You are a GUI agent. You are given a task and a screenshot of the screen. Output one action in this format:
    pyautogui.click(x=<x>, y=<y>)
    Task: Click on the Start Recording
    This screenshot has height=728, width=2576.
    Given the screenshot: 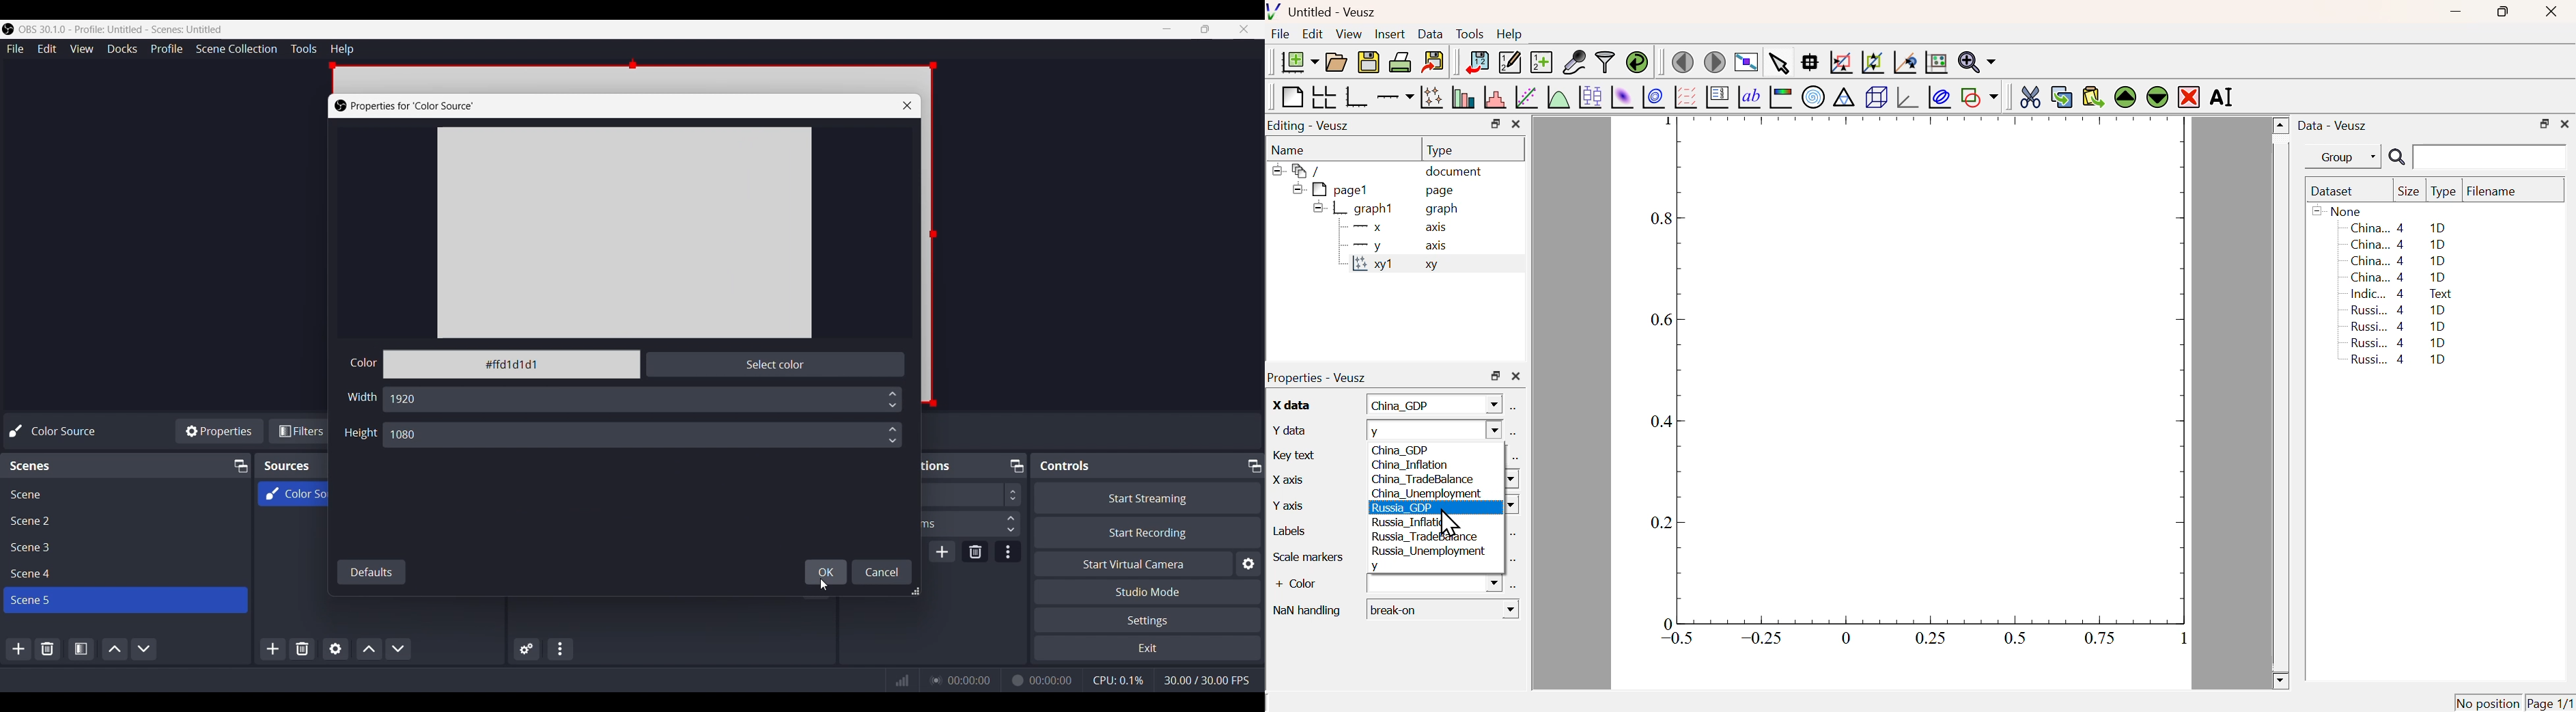 What is the action you would take?
    pyautogui.click(x=1147, y=532)
    